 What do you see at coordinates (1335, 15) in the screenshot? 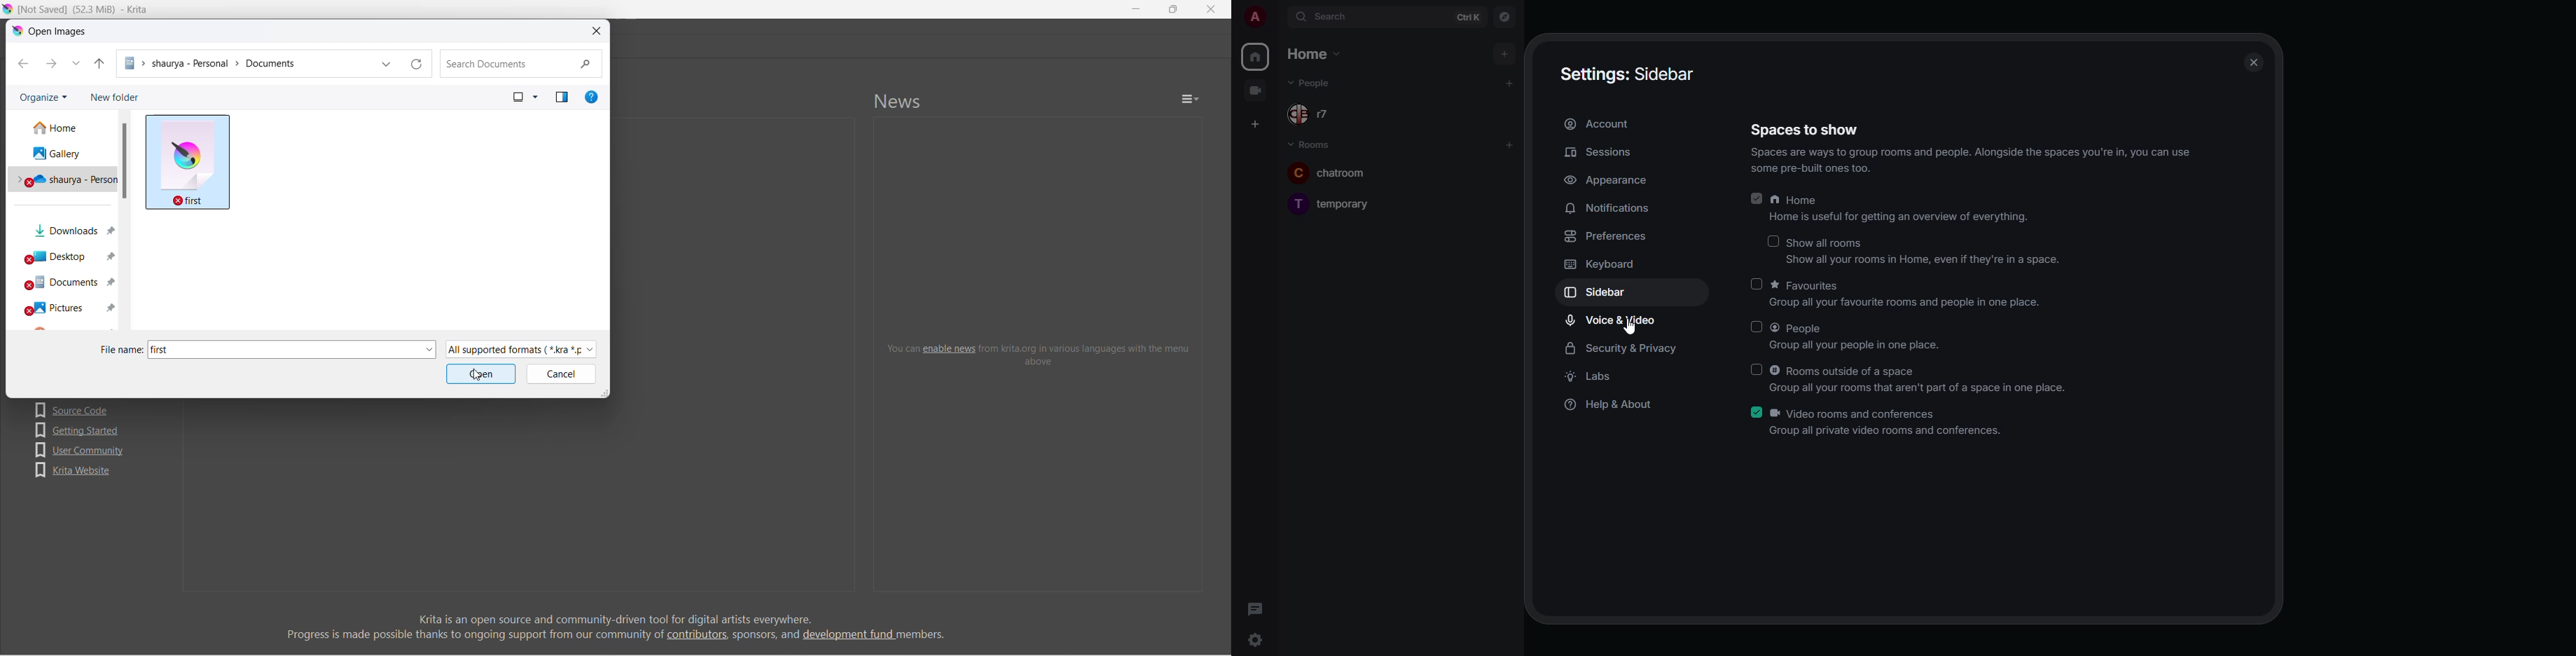
I see `search` at bounding box center [1335, 15].